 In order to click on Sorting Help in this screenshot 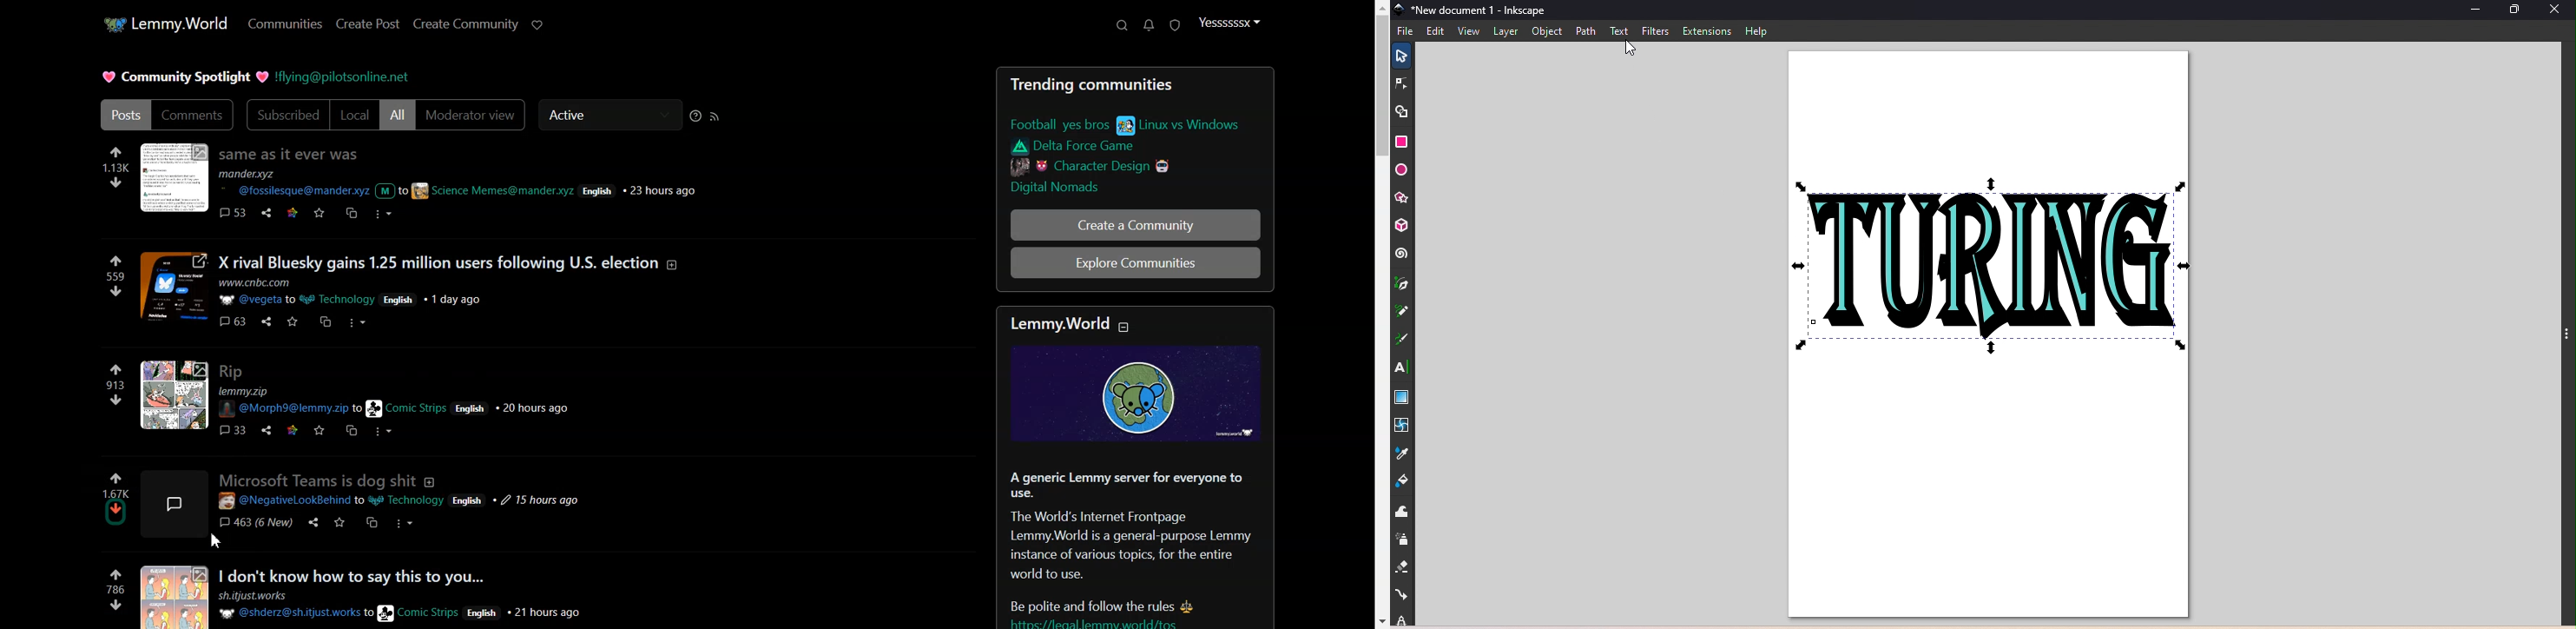, I will do `click(697, 116)`.